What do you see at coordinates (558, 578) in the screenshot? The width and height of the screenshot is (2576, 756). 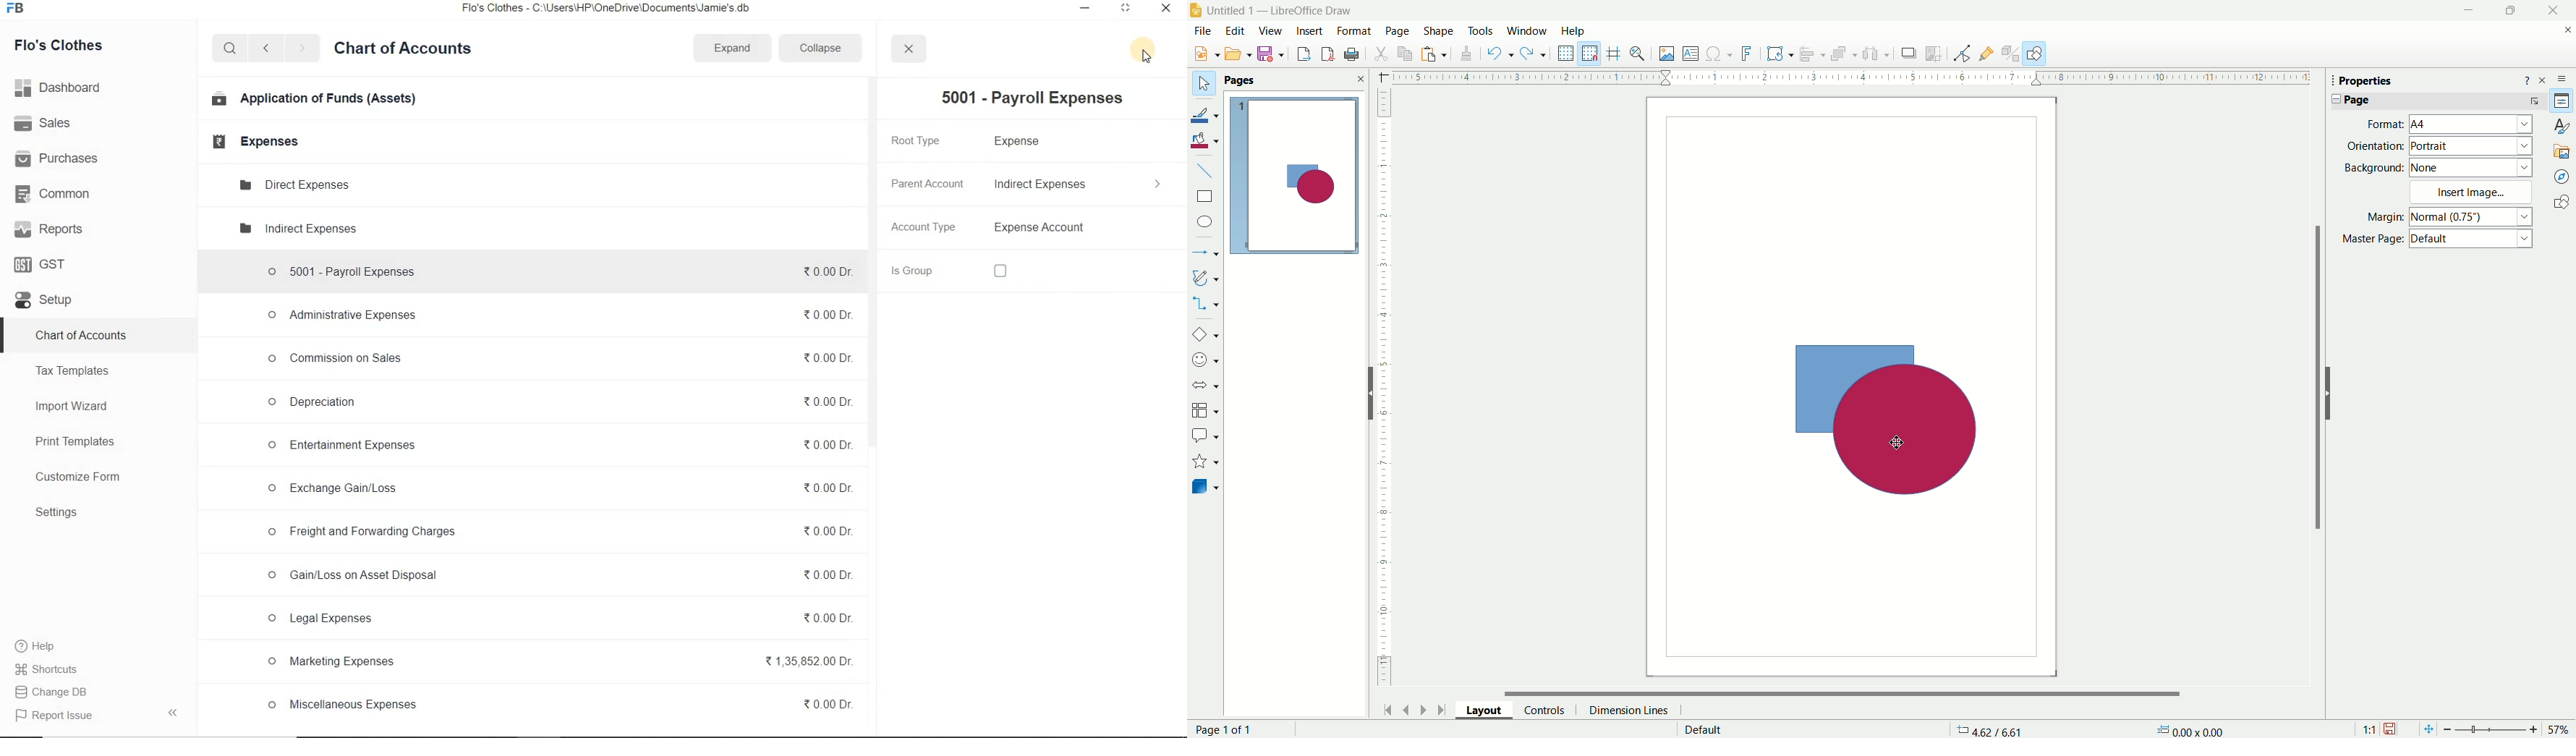 I see `© Gain/Loss on Asset Disposal %0.00Dr.` at bounding box center [558, 578].